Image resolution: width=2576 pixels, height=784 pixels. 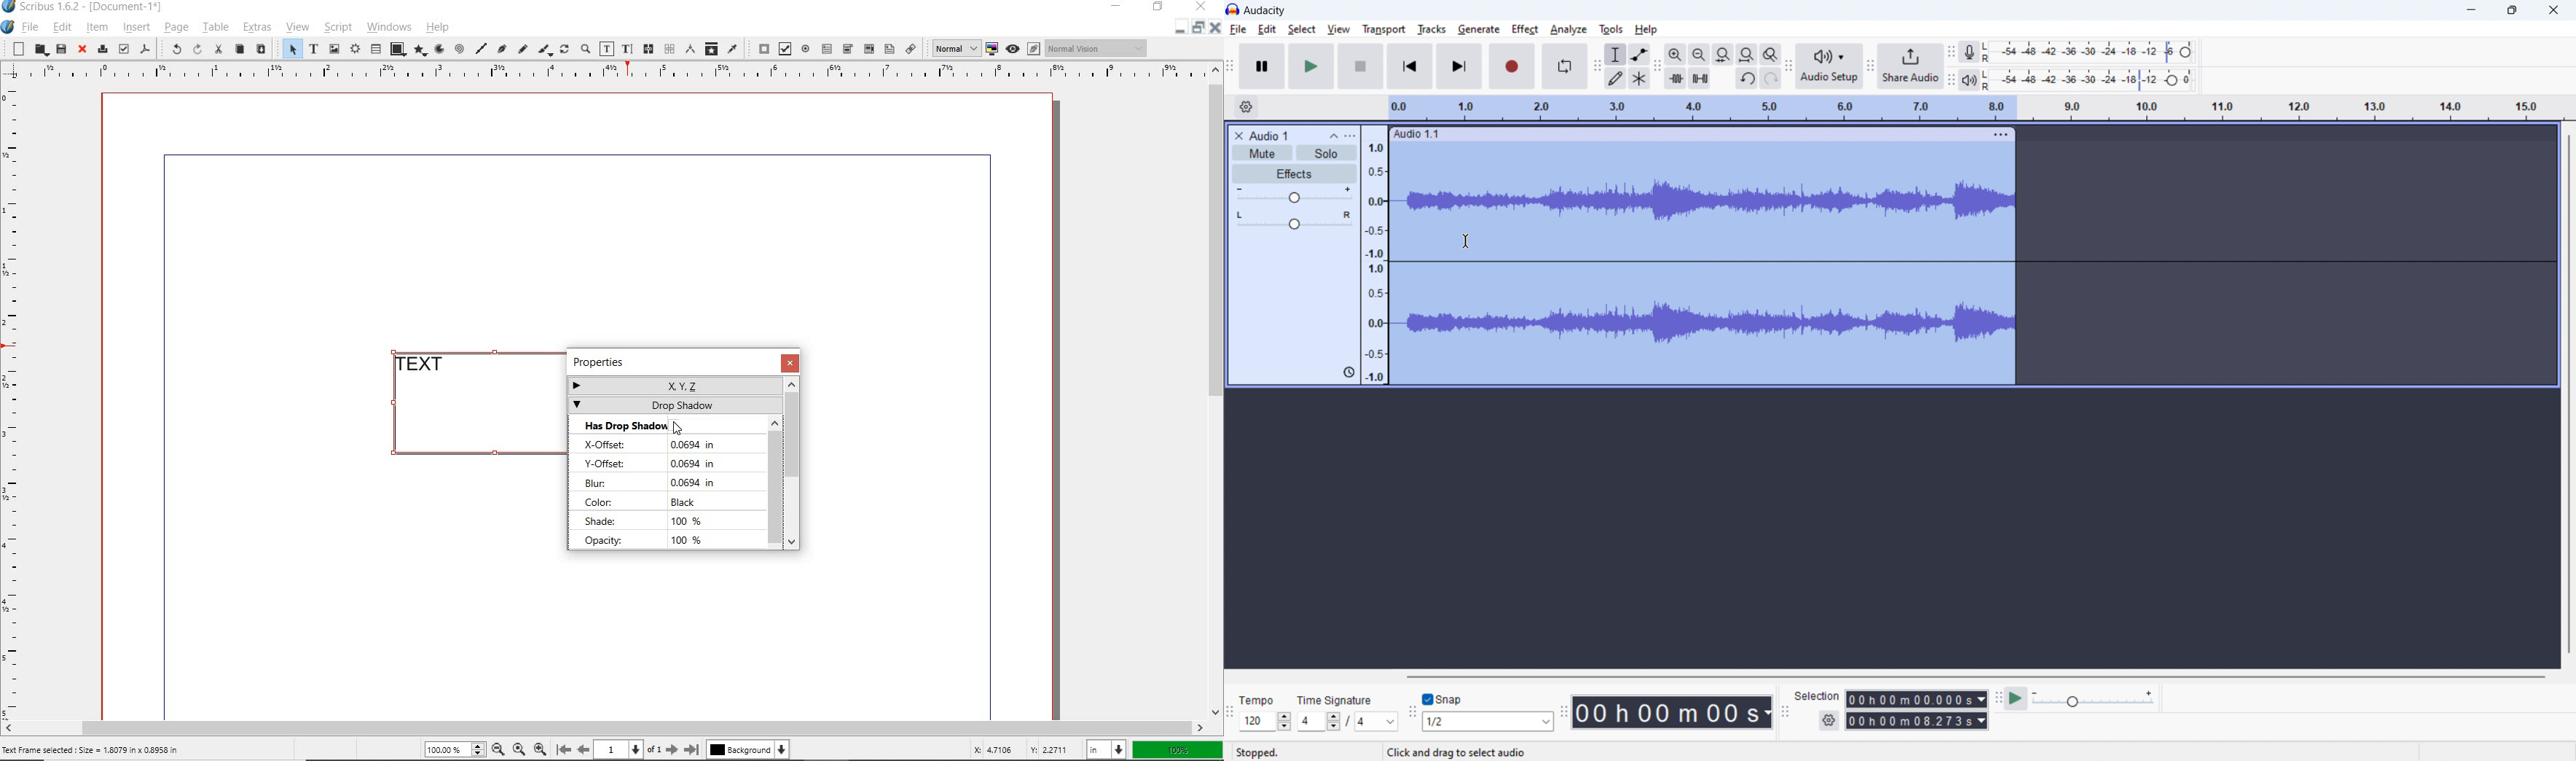 I want to click on playback meter toolbar, so click(x=1951, y=78).